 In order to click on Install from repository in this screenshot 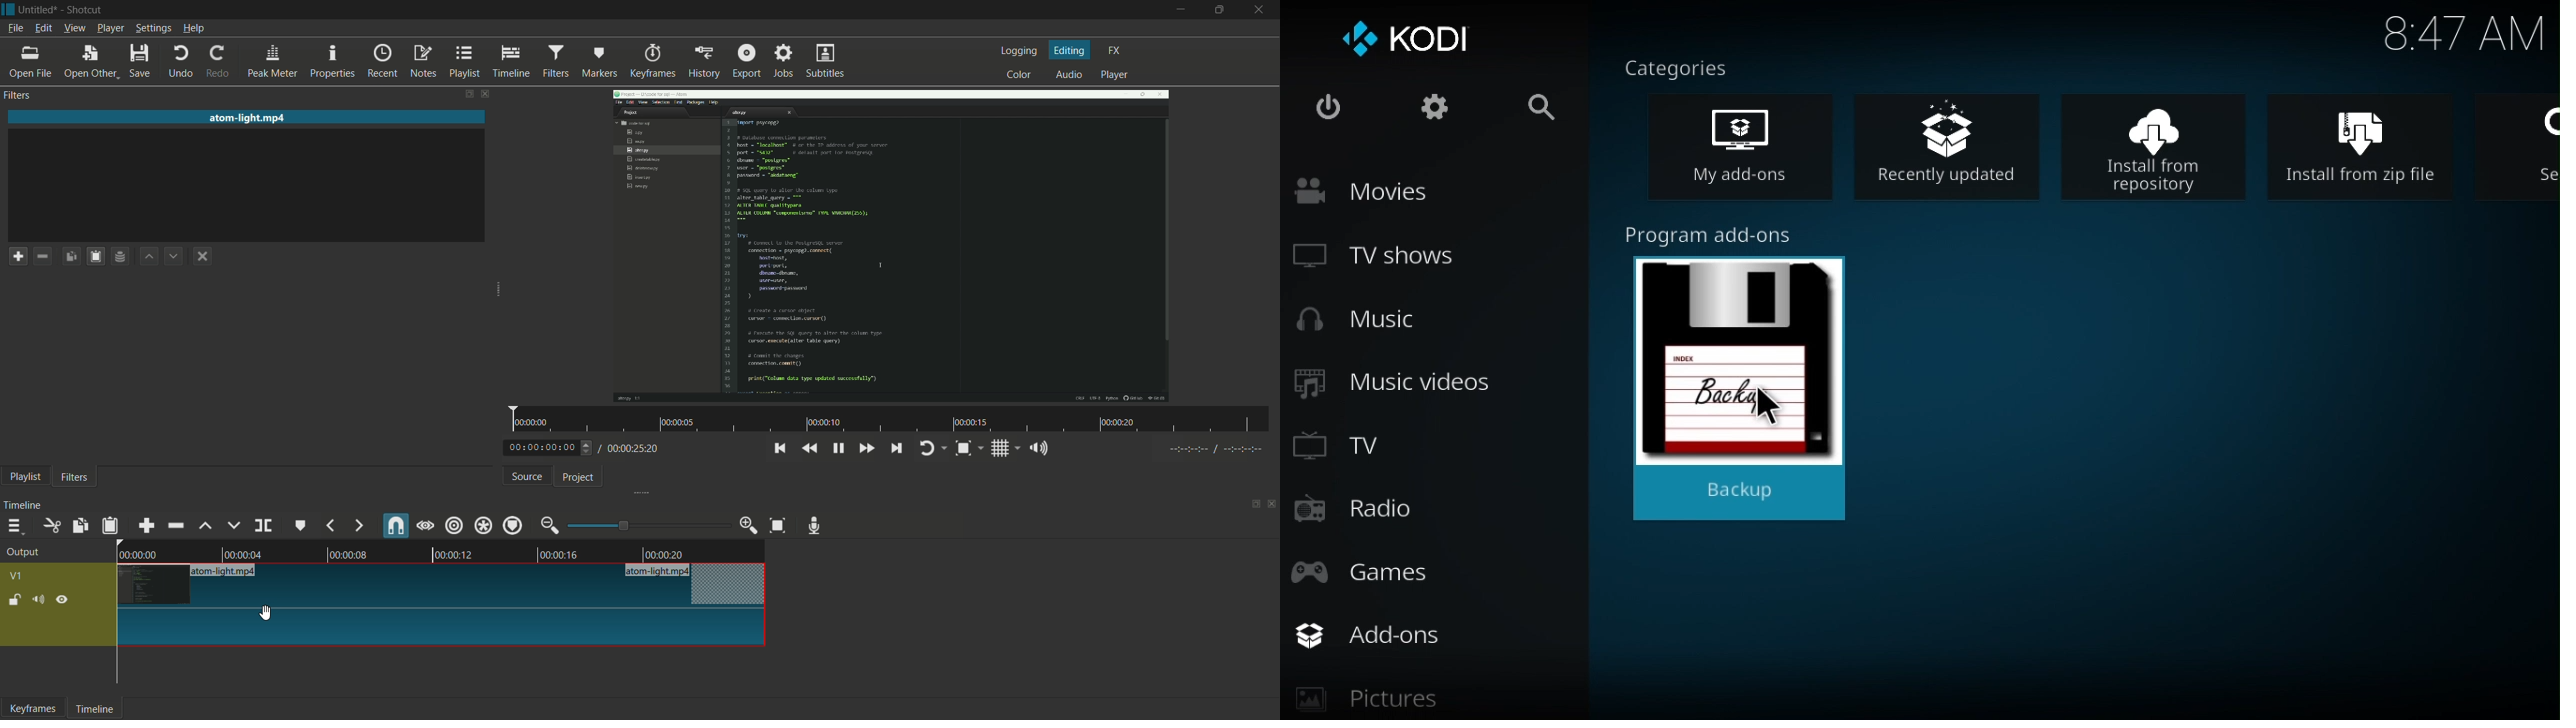, I will do `click(2166, 144)`.